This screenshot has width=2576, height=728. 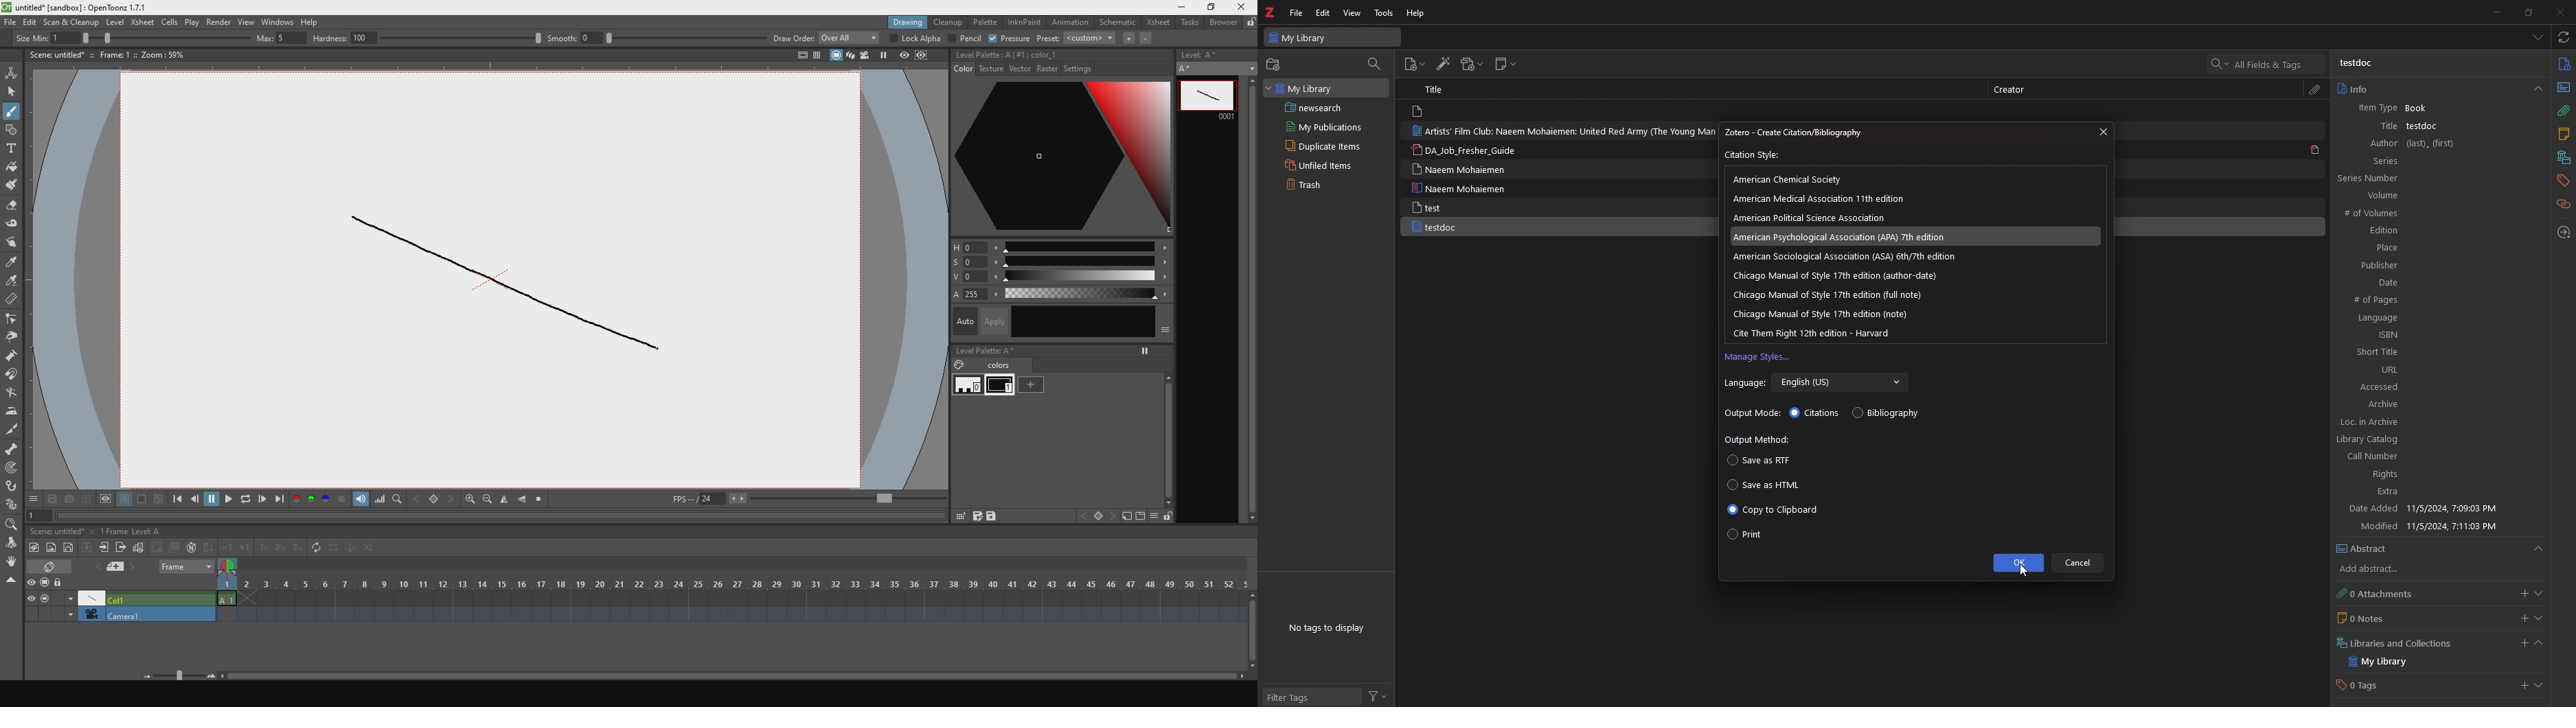 What do you see at coordinates (1827, 198) in the screenshot?
I see `american medical association` at bounding box center [1827, 198].